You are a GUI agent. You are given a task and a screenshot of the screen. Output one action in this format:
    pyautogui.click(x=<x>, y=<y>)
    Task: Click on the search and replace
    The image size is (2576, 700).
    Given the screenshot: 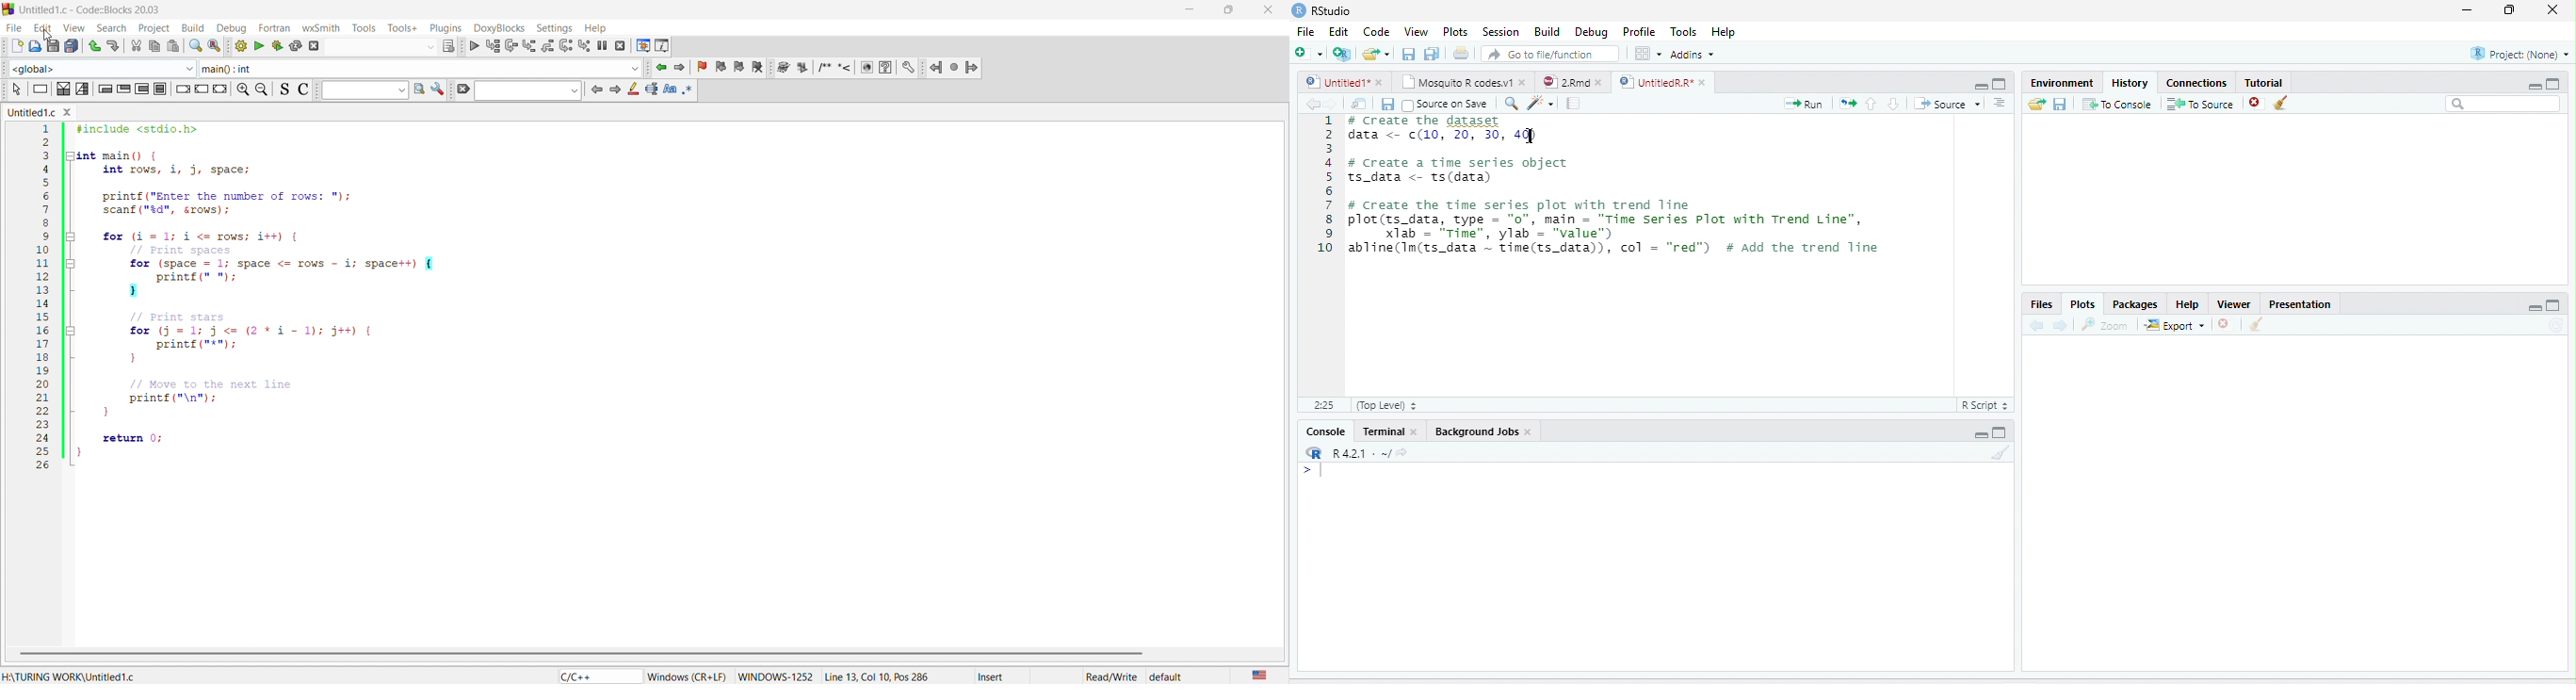 What is the action you would take?
    pyautogui.click(x=216, y=47)
    